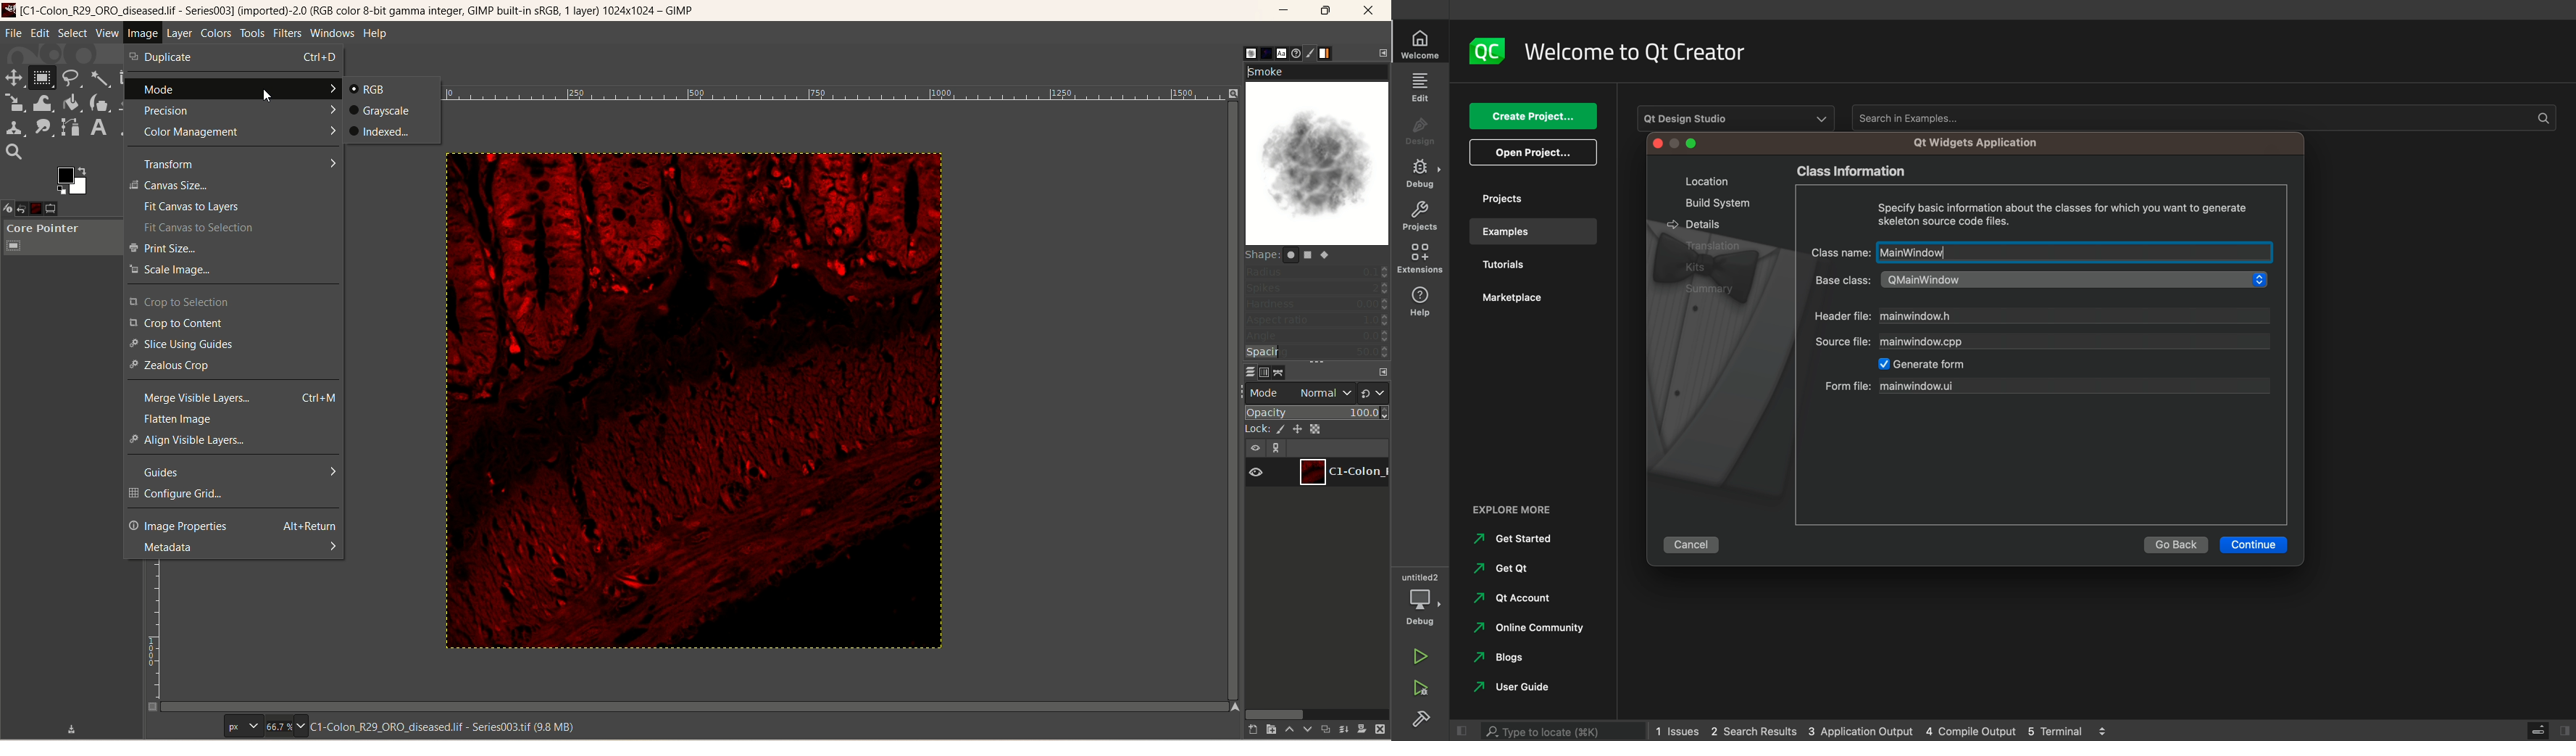 The width and height of the screenshot is (2576, 756). I want to click on lock alpha channel, so click(1316, 430).